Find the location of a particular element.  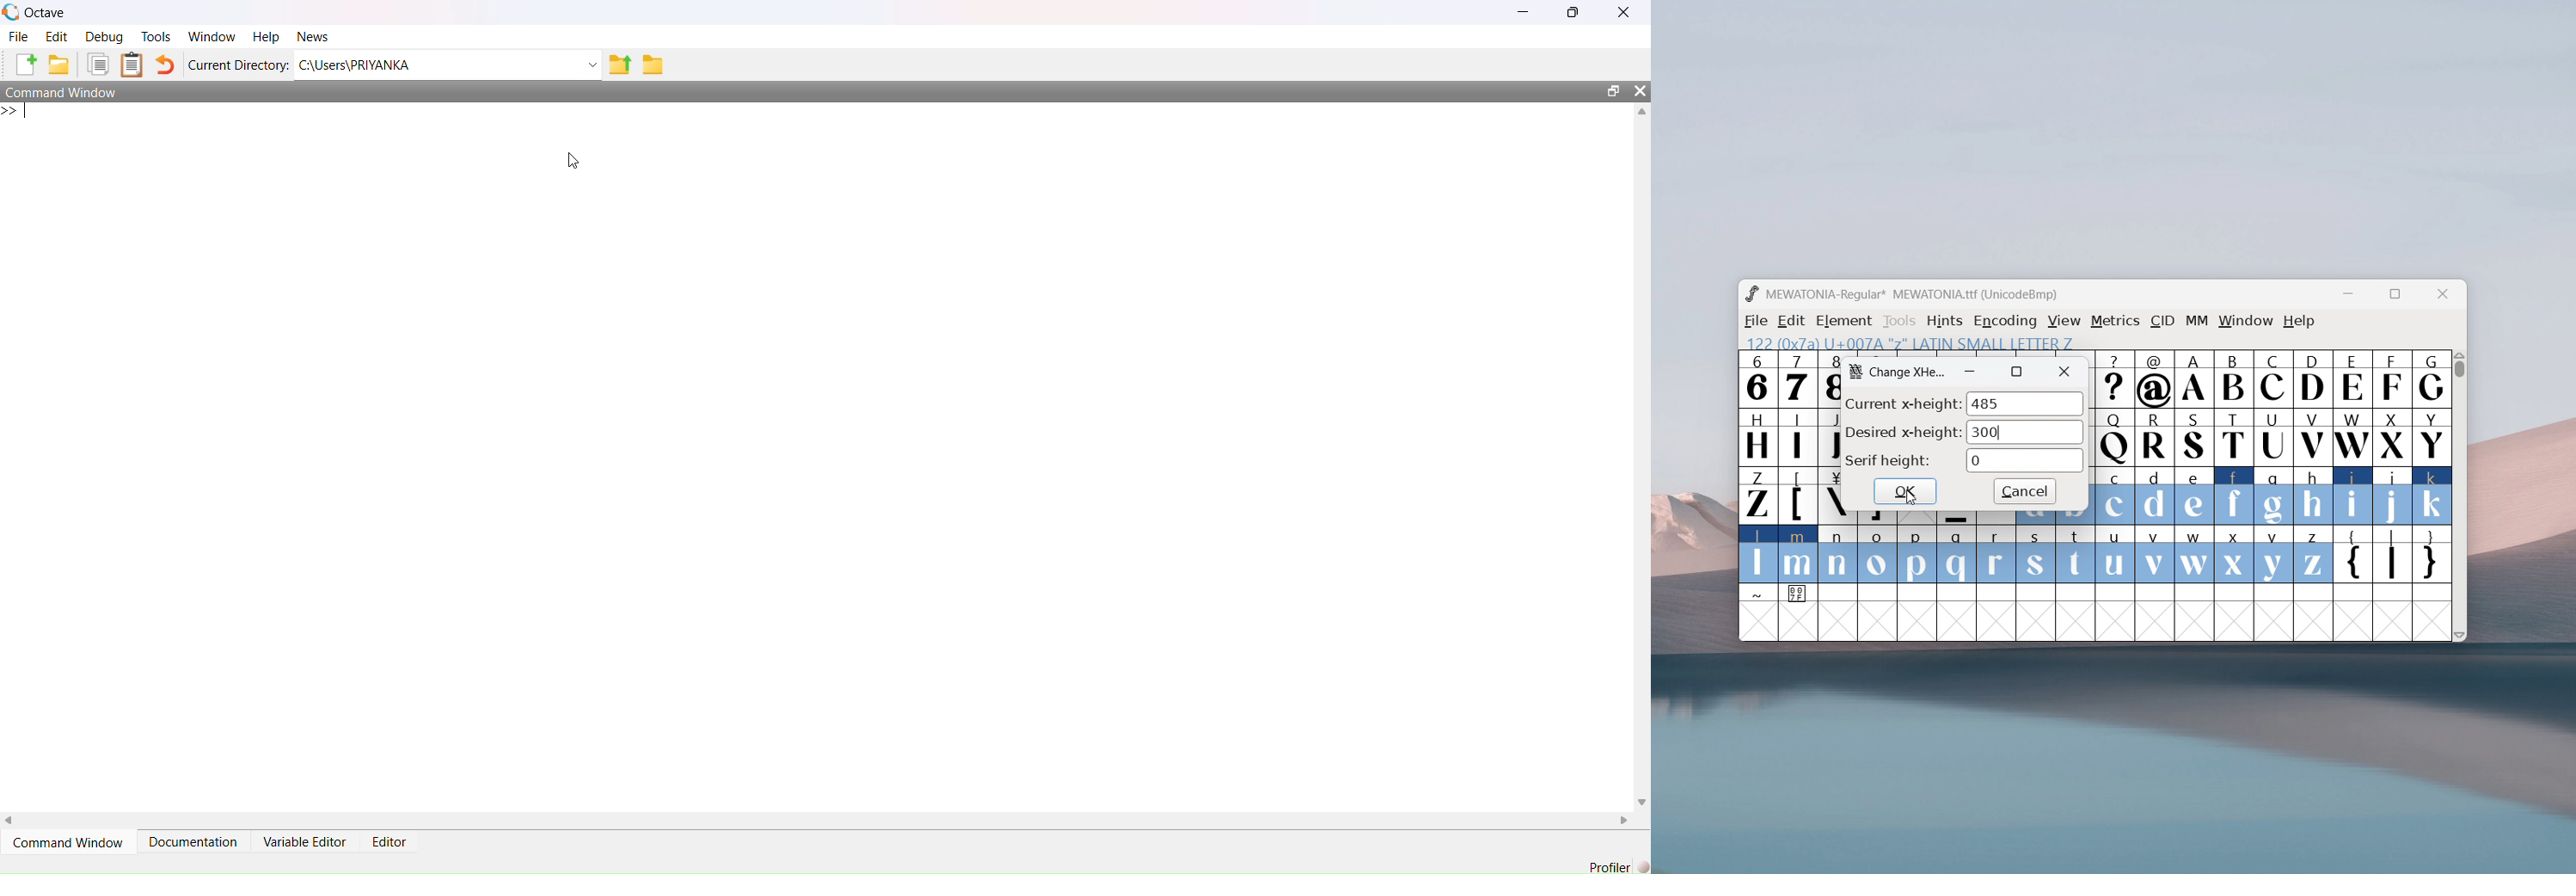

H is located at coordinates (1757, 435).